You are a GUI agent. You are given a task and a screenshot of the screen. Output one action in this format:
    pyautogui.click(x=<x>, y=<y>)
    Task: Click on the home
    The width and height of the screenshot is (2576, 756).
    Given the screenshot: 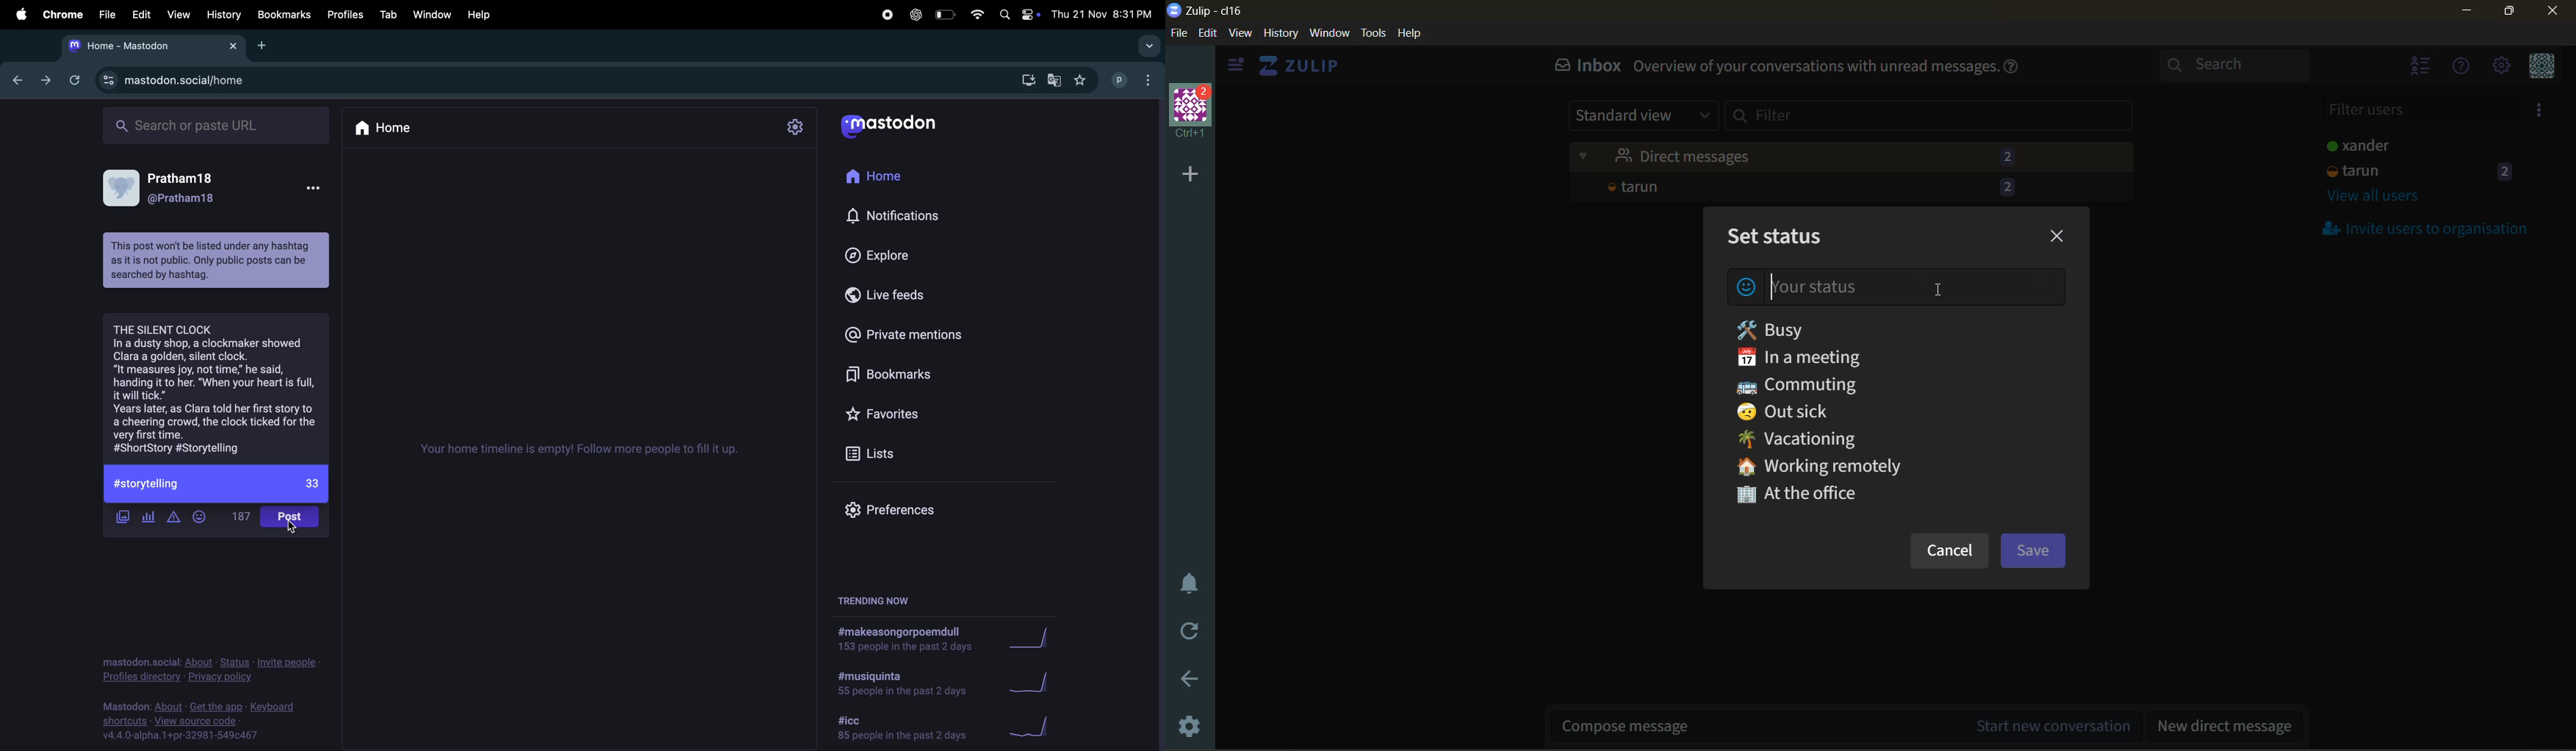 What is the action you would take?
    pyautogui.click(x=878, y=178)
    